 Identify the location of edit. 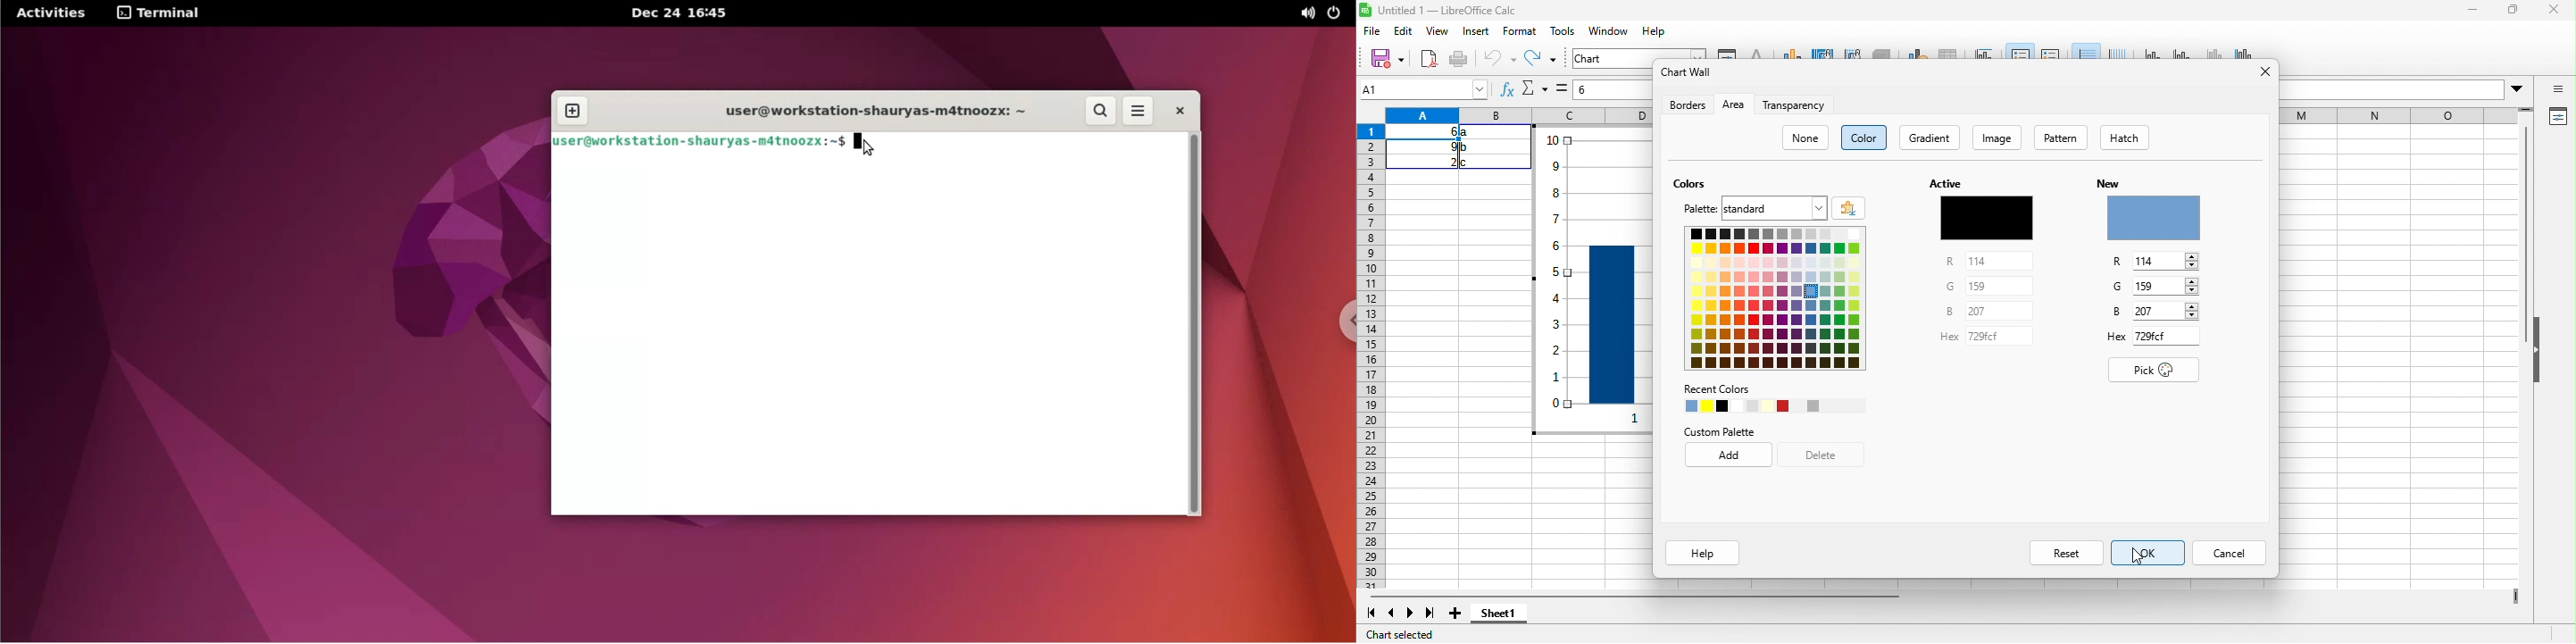
(1405, 33).